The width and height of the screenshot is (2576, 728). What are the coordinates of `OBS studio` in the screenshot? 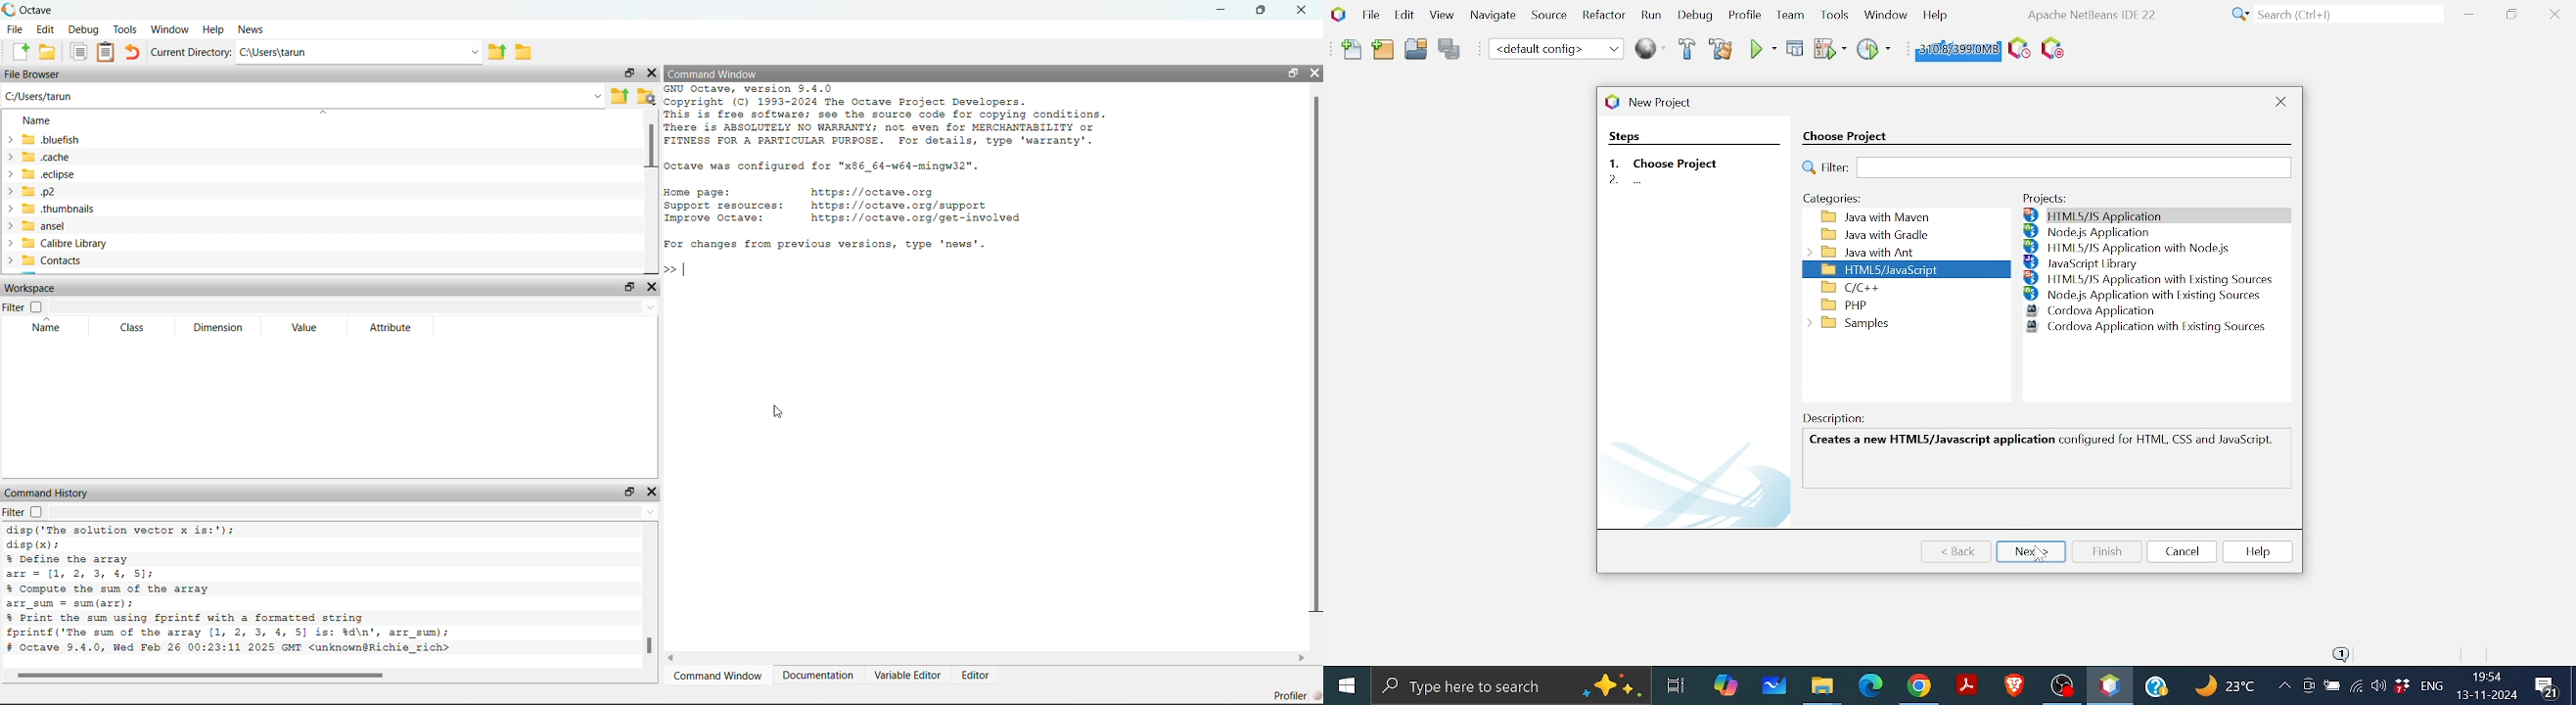 It's located at (2061, 684).